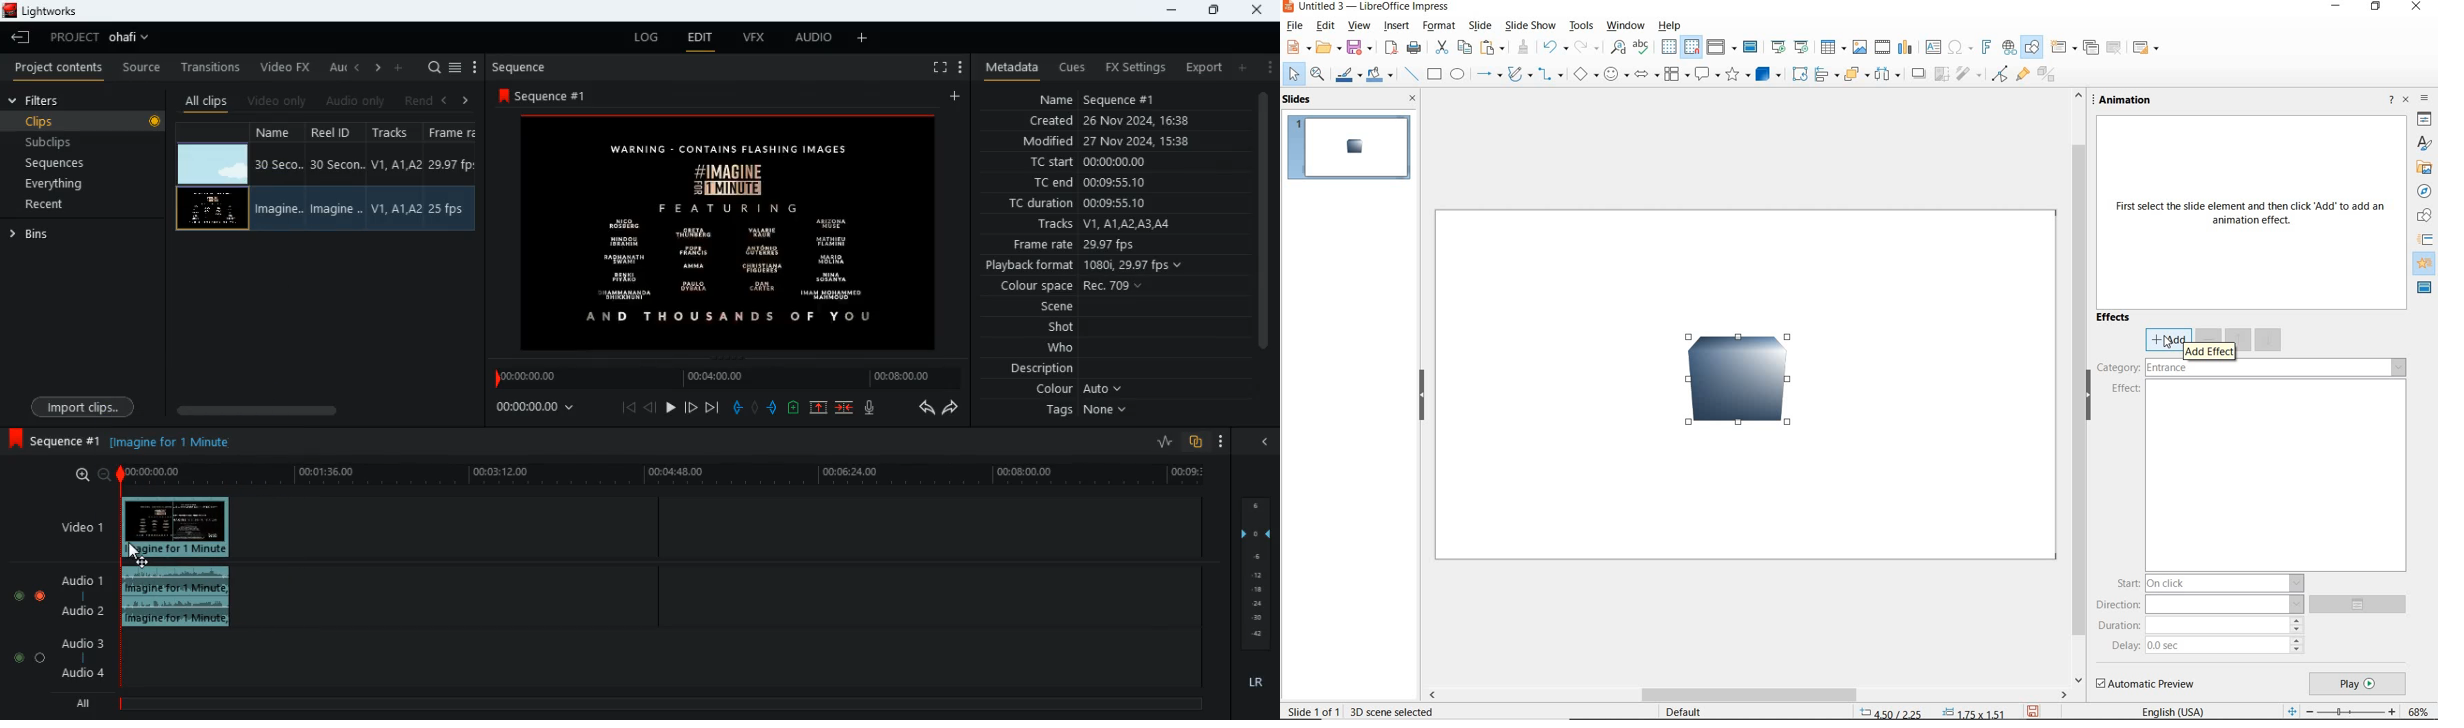 The image size is (2464, 728). What do you see at coordinates (1493, 46) in the screenshot?
I see `paste` at bounding box center [1493, 46].